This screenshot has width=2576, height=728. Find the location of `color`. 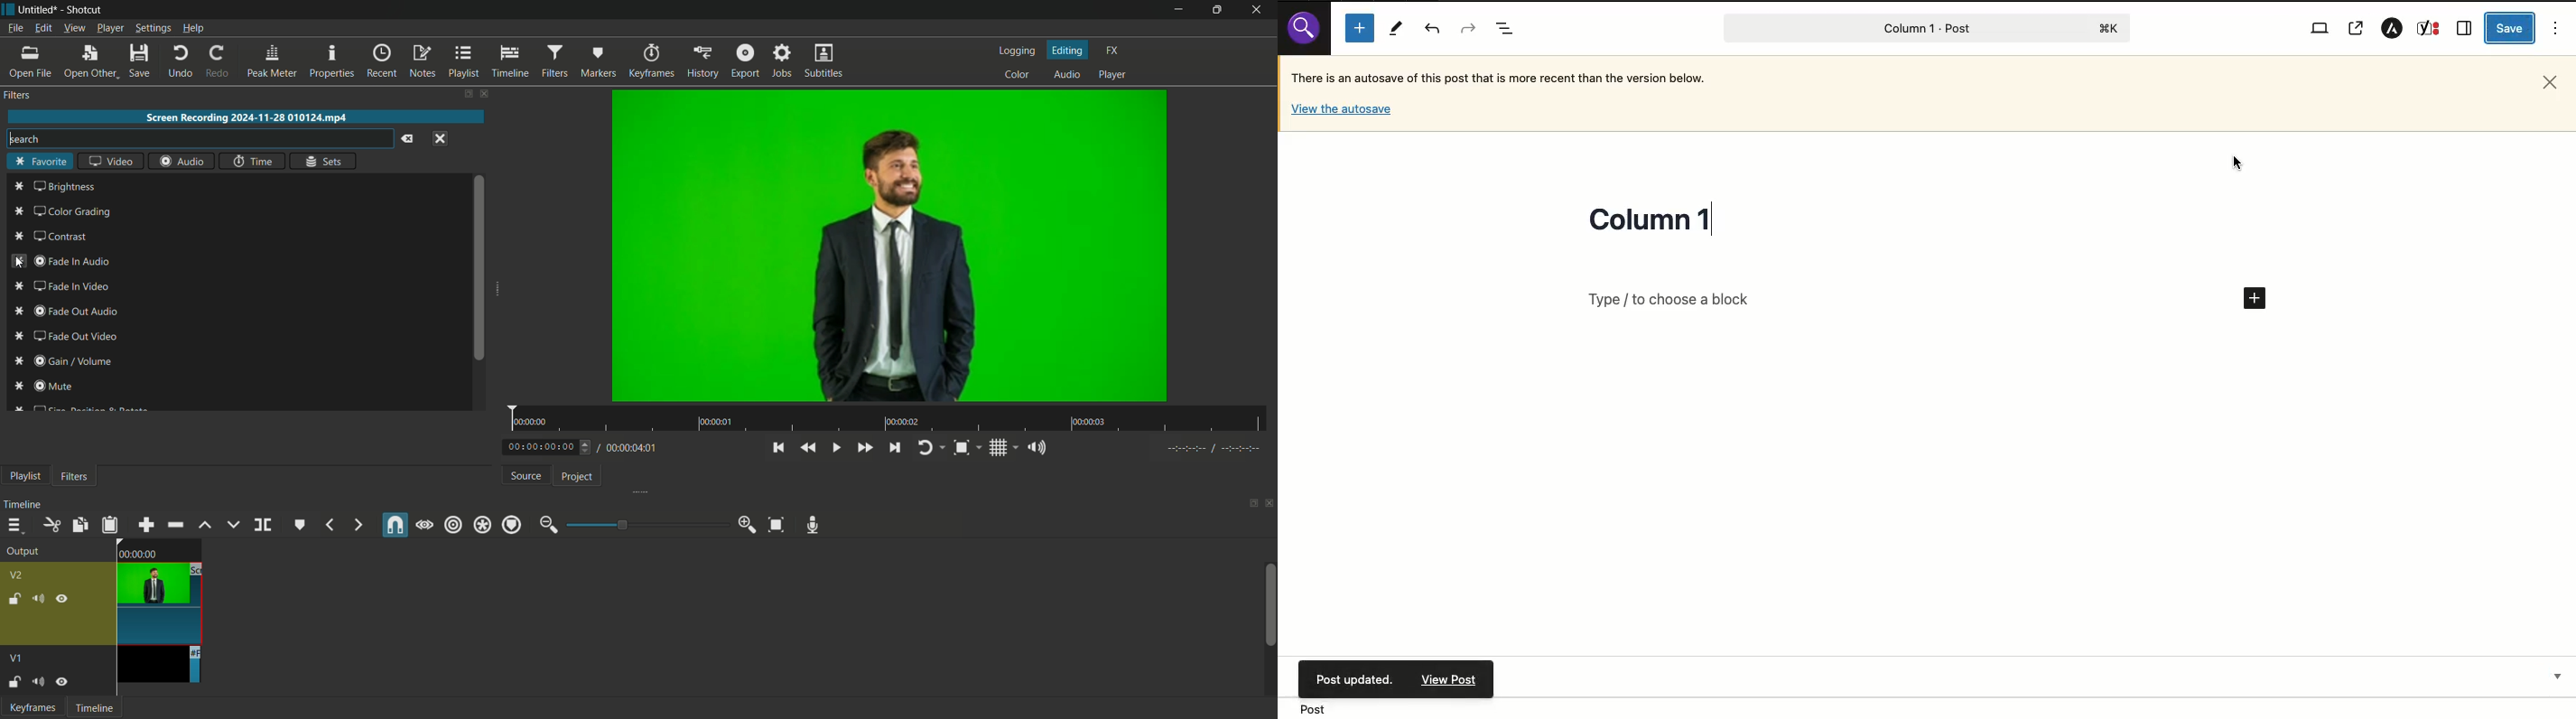

color is located at coordinates (1016, 75).